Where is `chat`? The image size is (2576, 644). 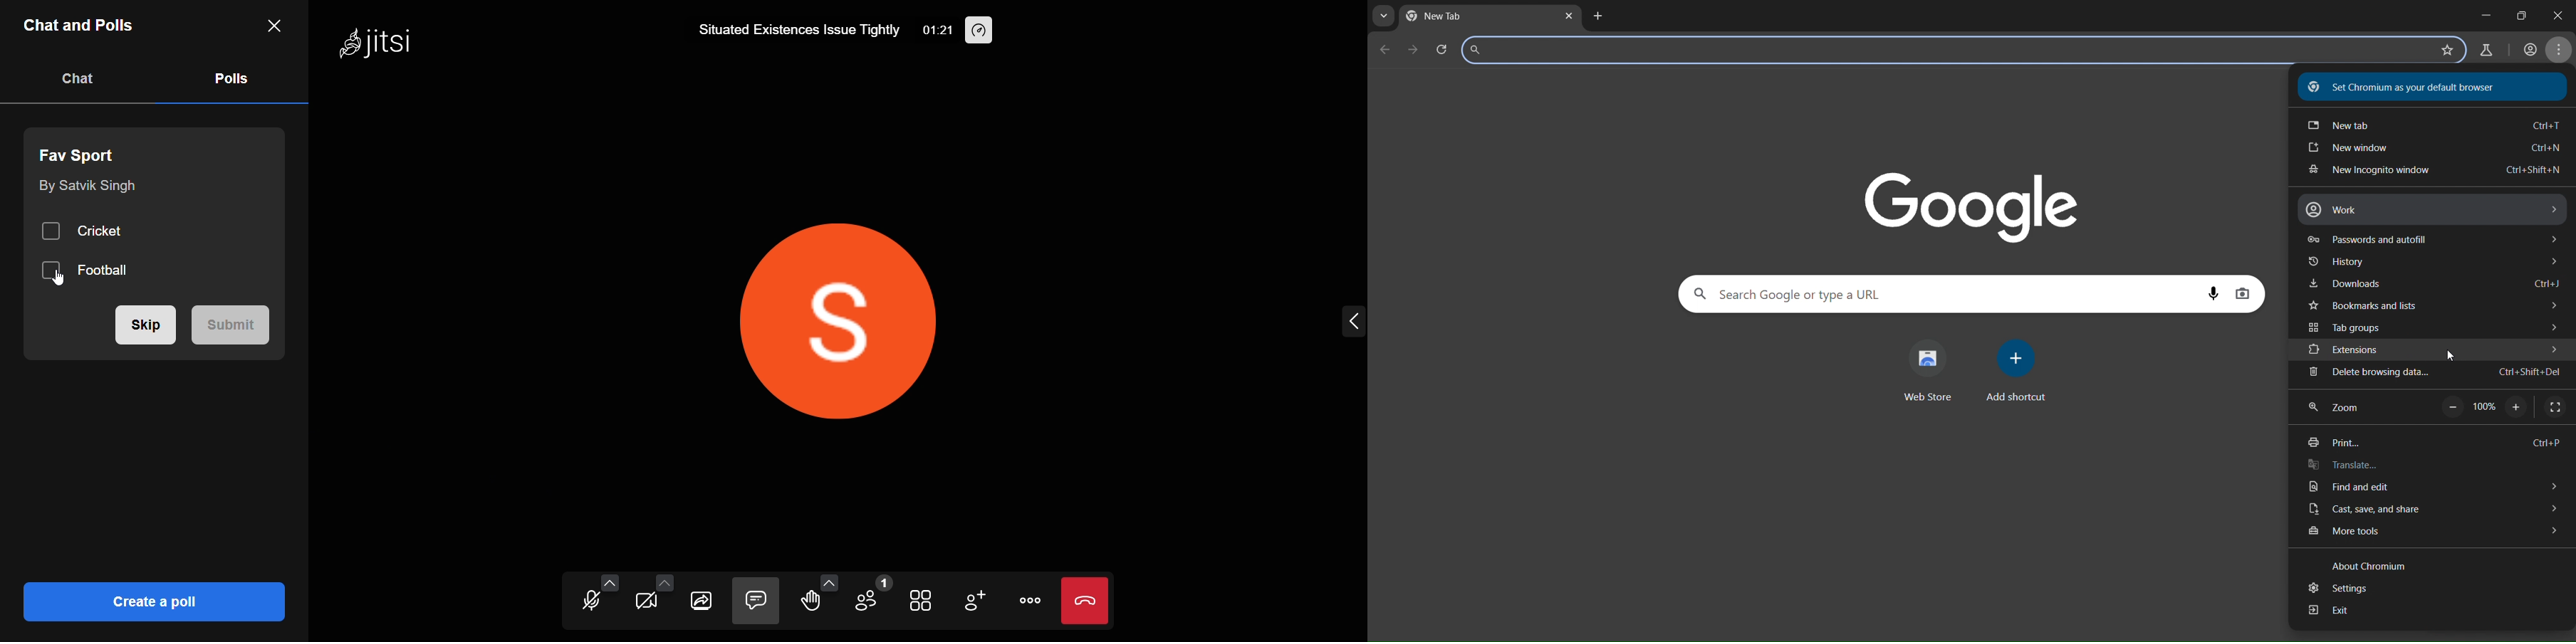 chat is located at coordinates (82, 78).